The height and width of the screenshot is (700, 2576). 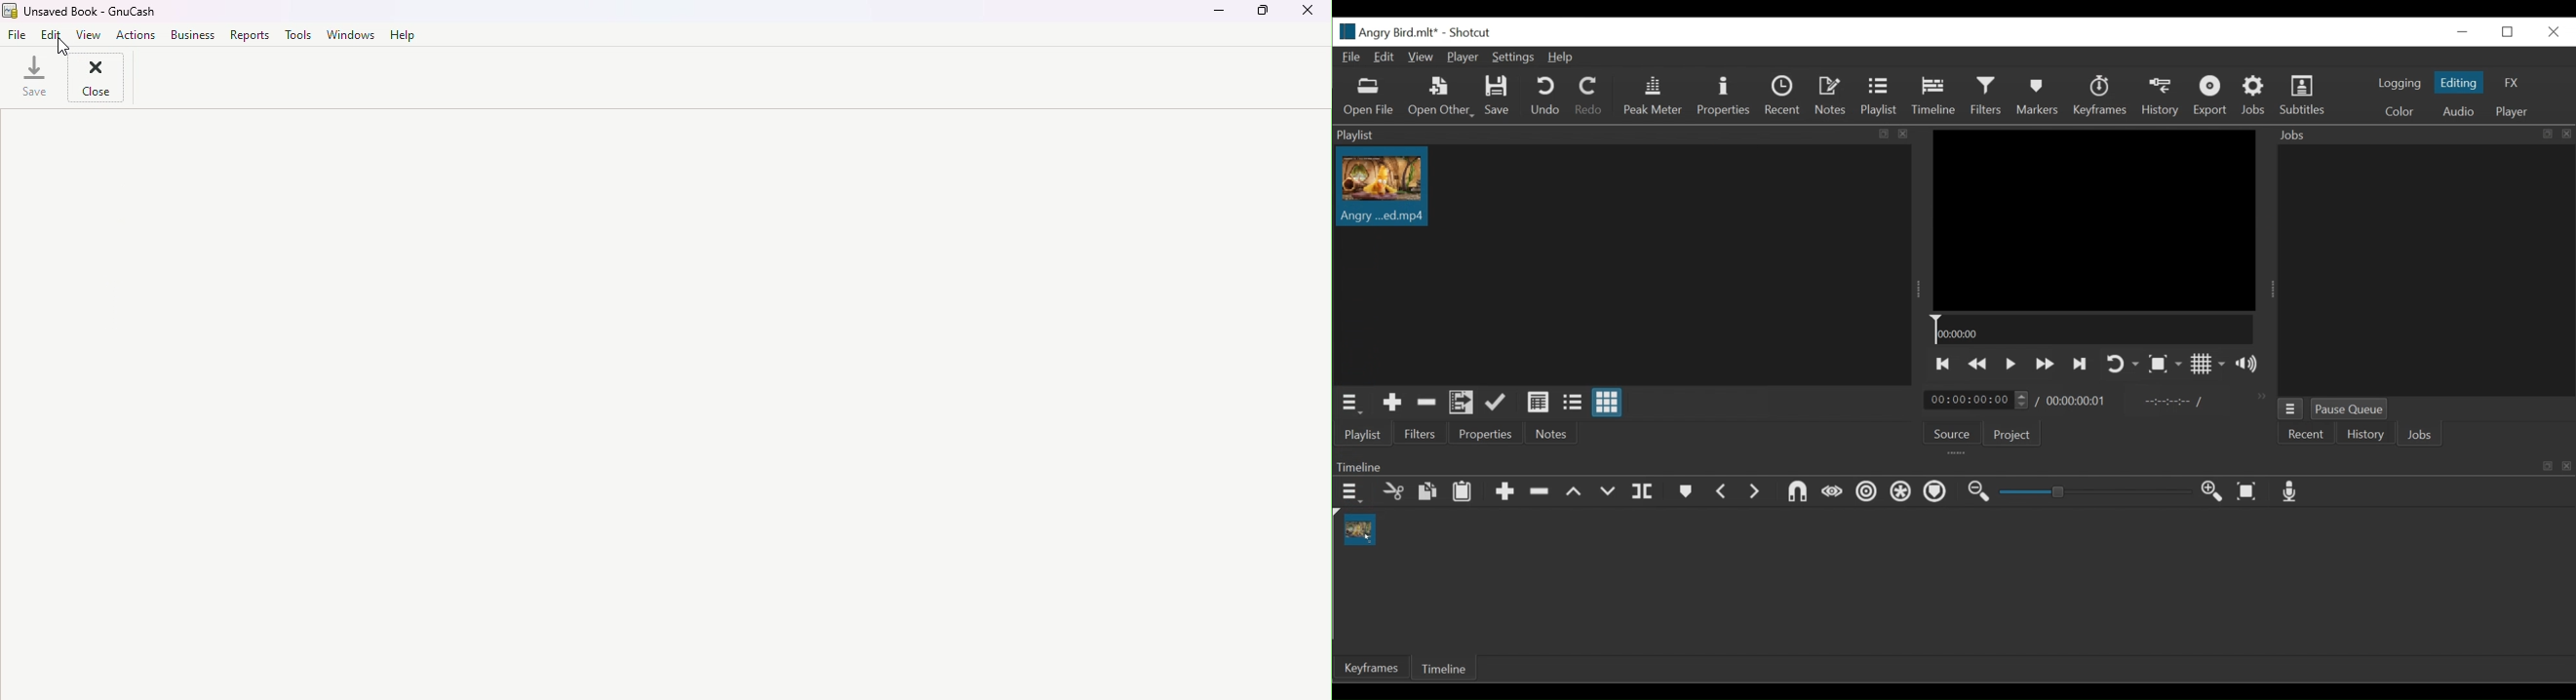 I want to click on Ripple delete, so click(x=1540, y=491).